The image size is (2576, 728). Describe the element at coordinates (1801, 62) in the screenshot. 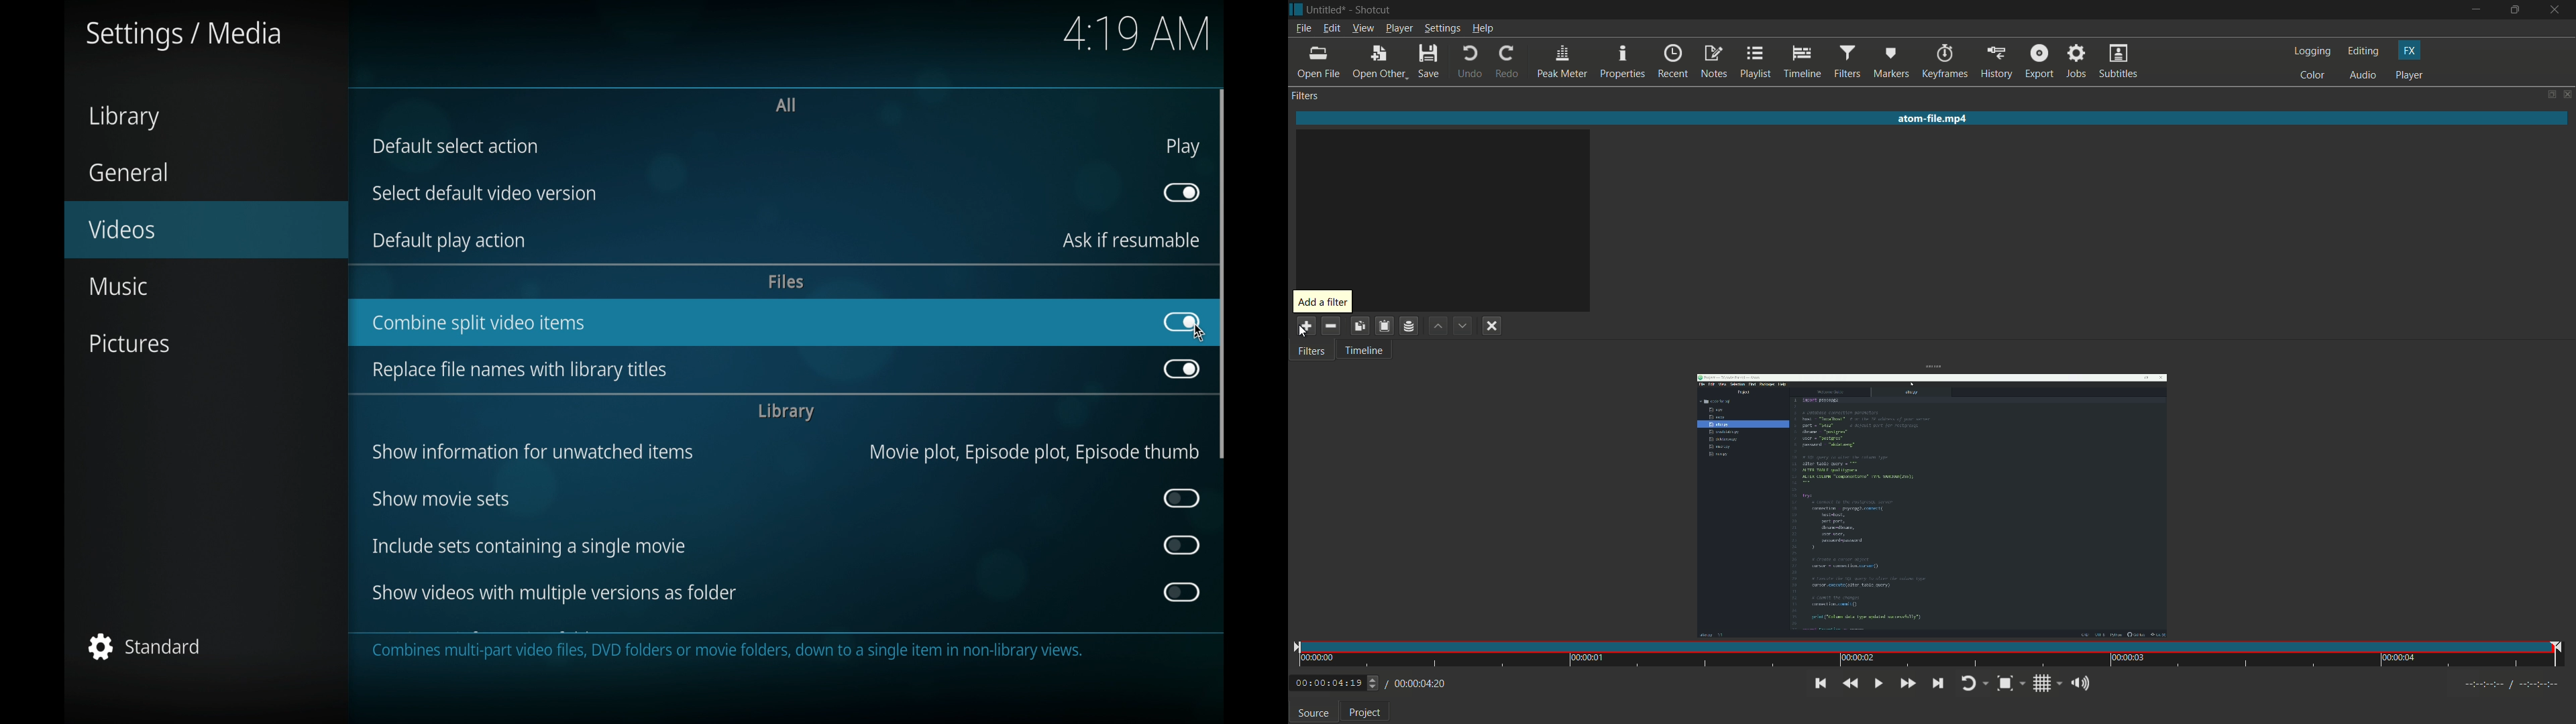

I see `timeline` at that location.